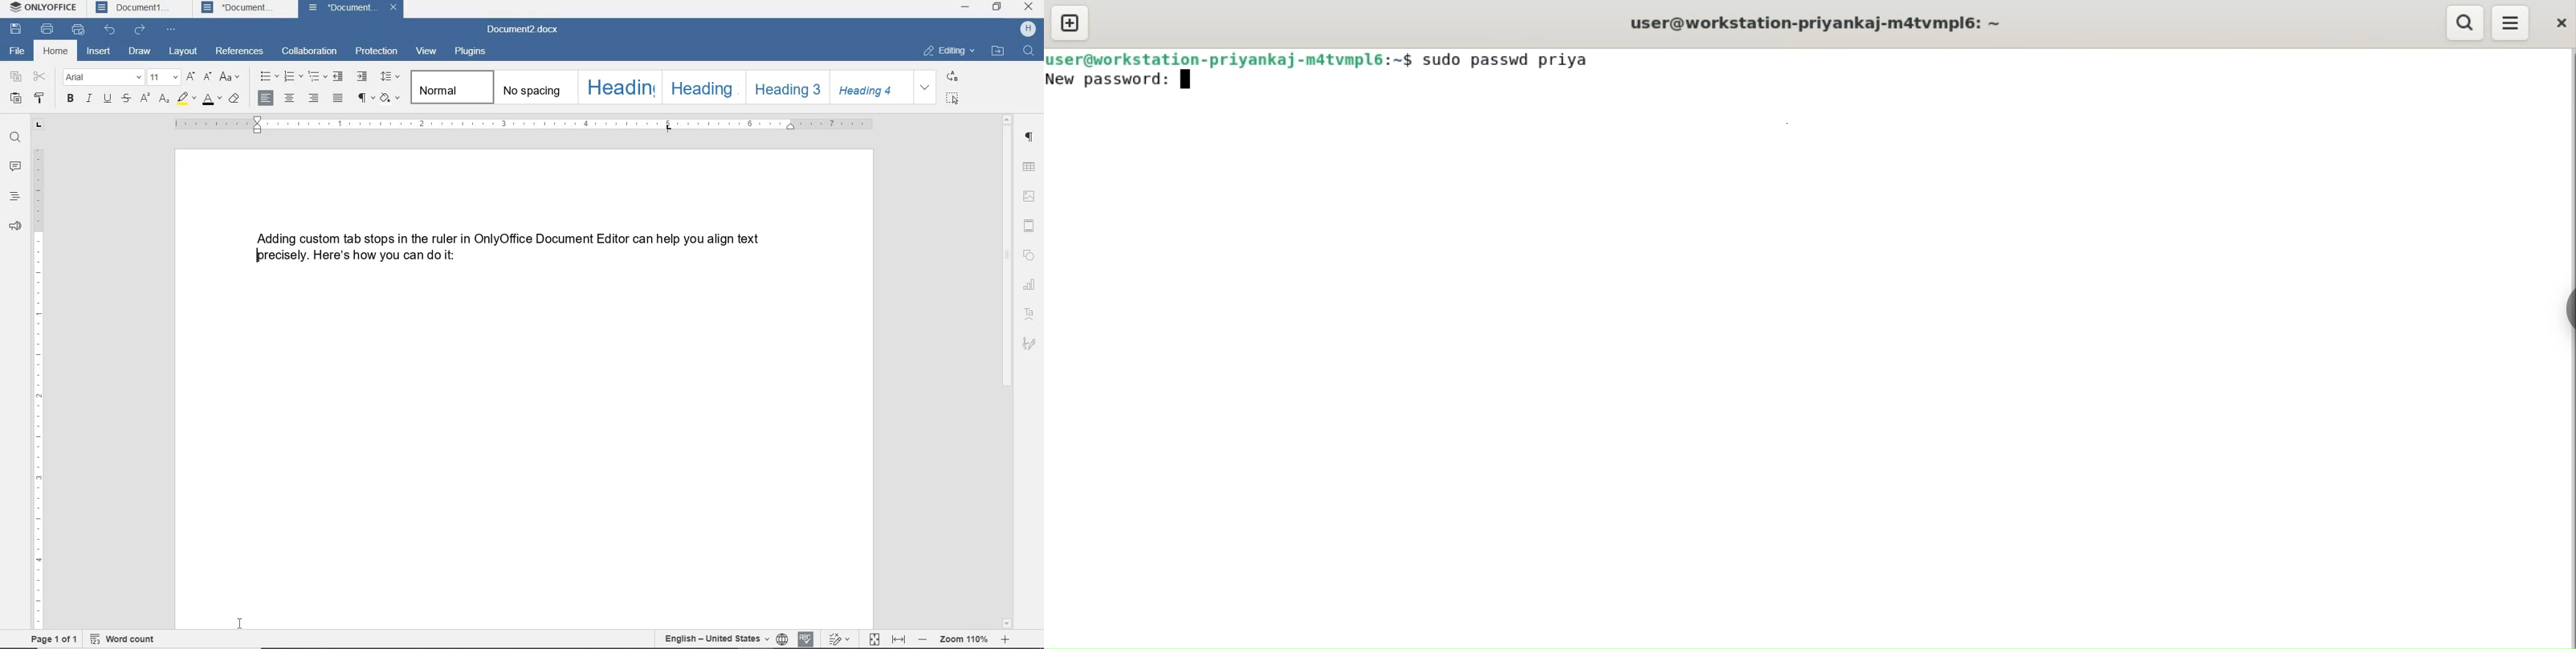 This screenshot has width=2576, height=672. What do you see at coordinates (363, 77) in the screenshot?
I see `increase indent` at bounding box center [363, 77].